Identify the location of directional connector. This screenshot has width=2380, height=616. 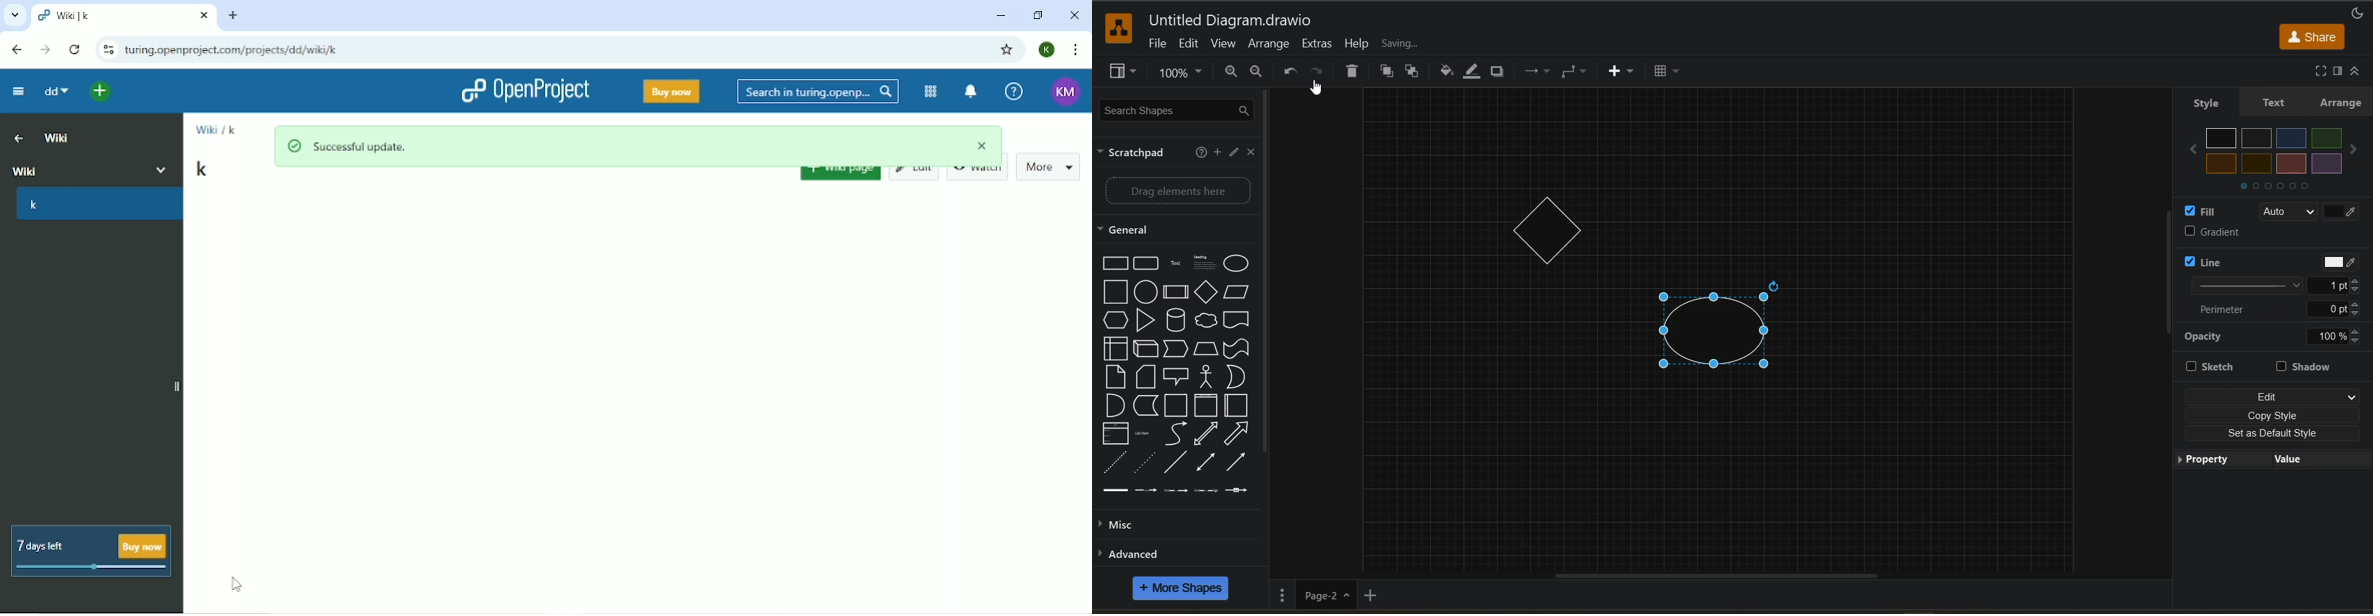
(1235, 463).